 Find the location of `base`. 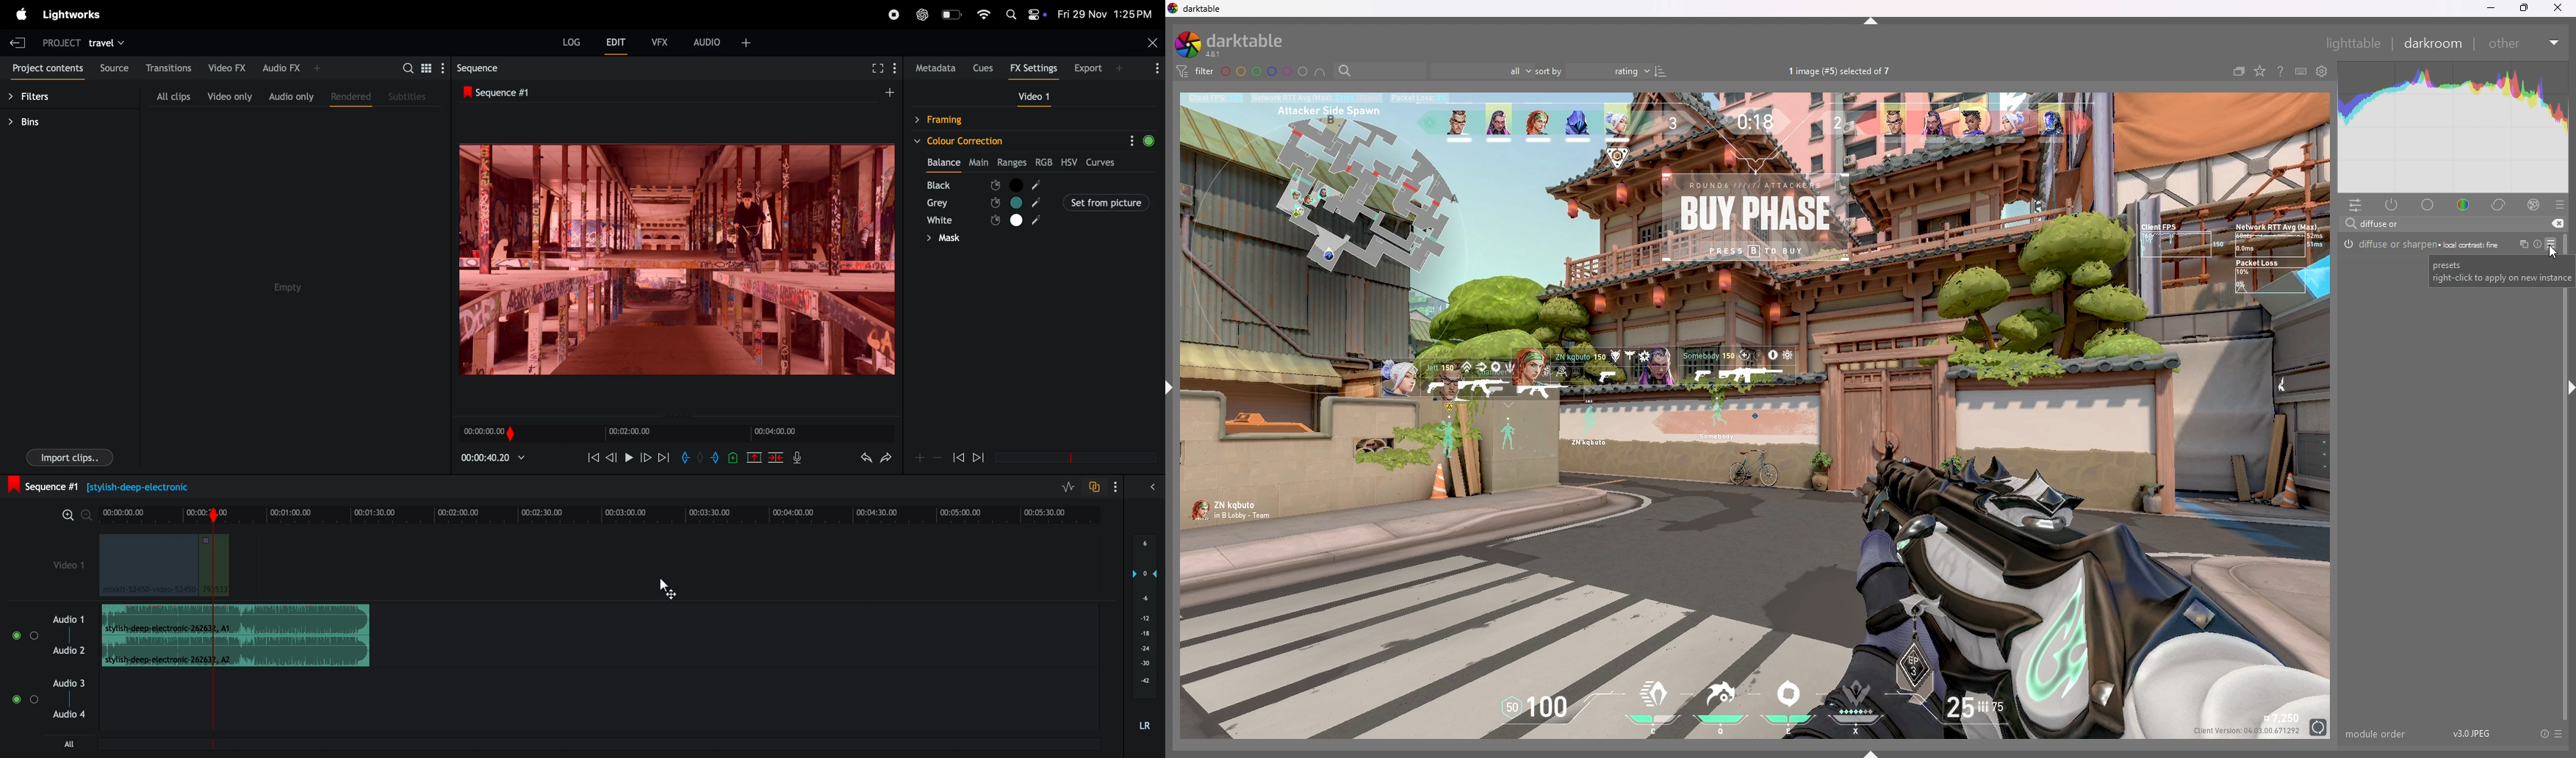

base is located at coordinates (2428, 204).